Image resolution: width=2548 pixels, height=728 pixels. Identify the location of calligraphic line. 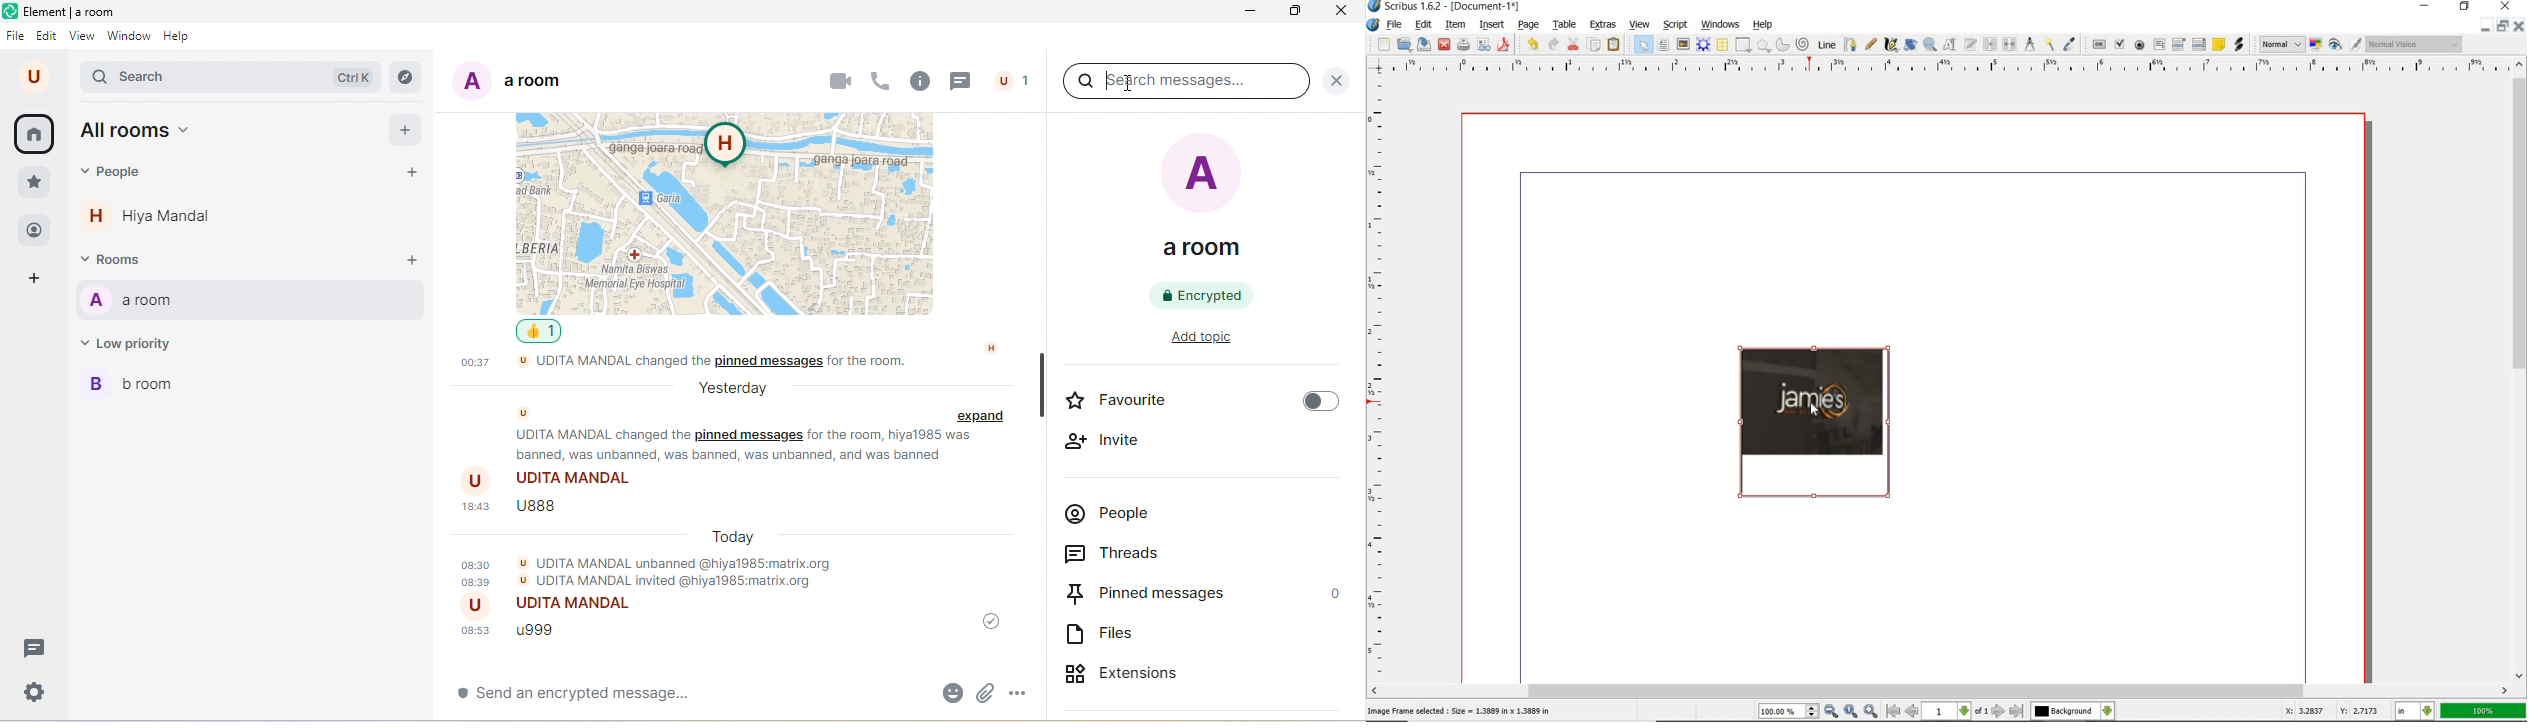
(1893, 46).